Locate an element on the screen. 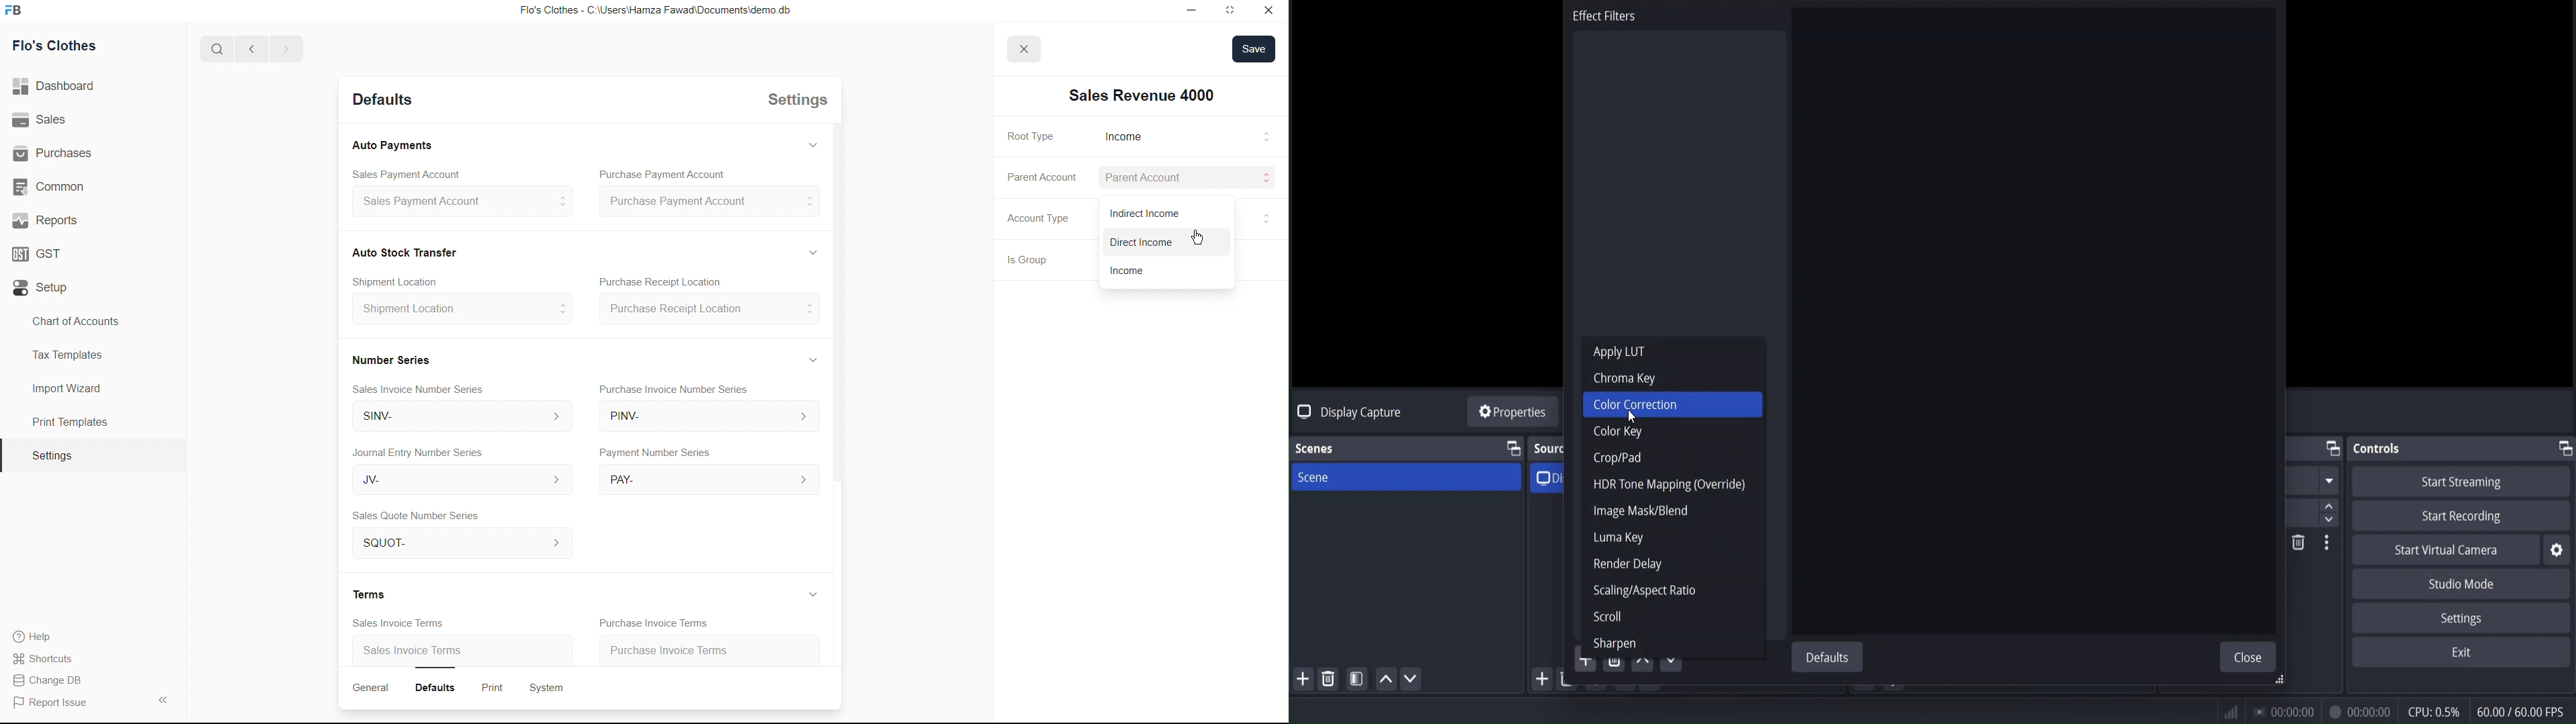 This screenshot has height=728, width=2576. Sales Payment Account is located at coordinates (398, 173).